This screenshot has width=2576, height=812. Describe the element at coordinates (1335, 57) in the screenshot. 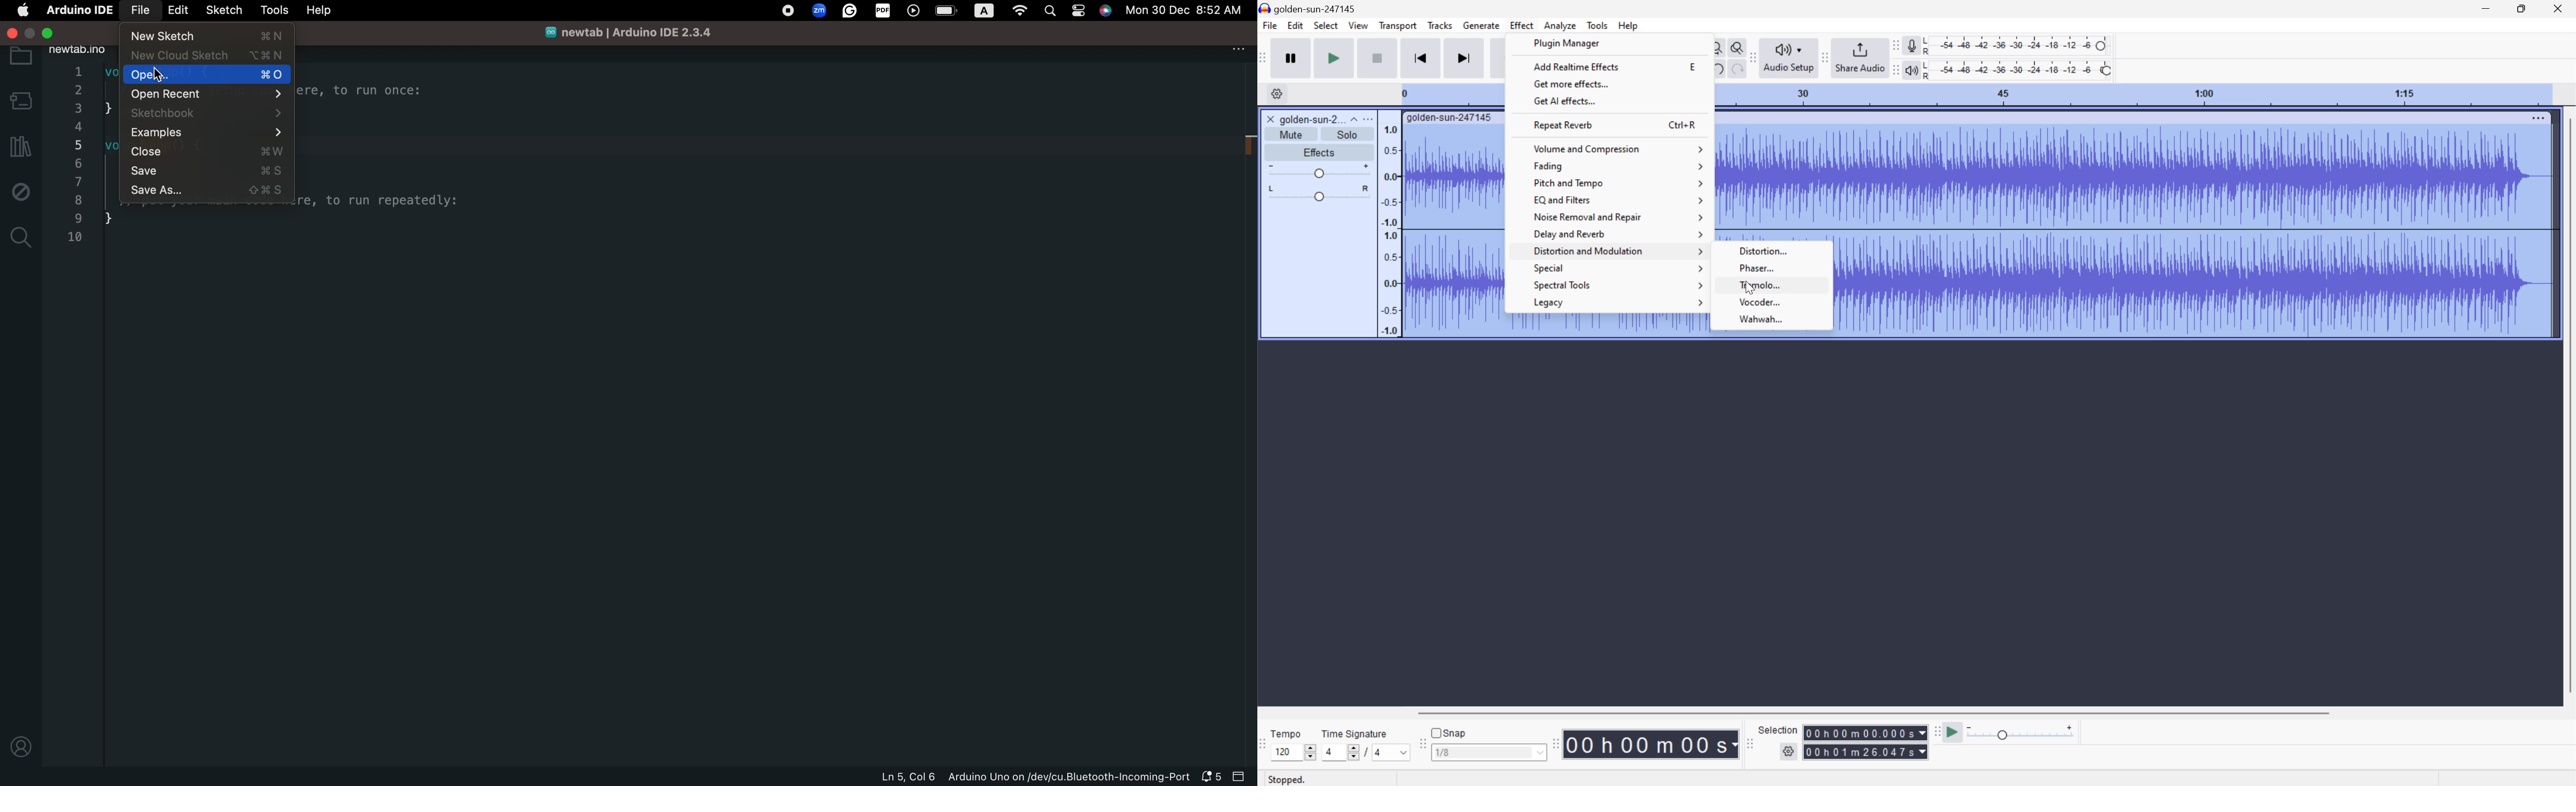

I see `Play` at that location.